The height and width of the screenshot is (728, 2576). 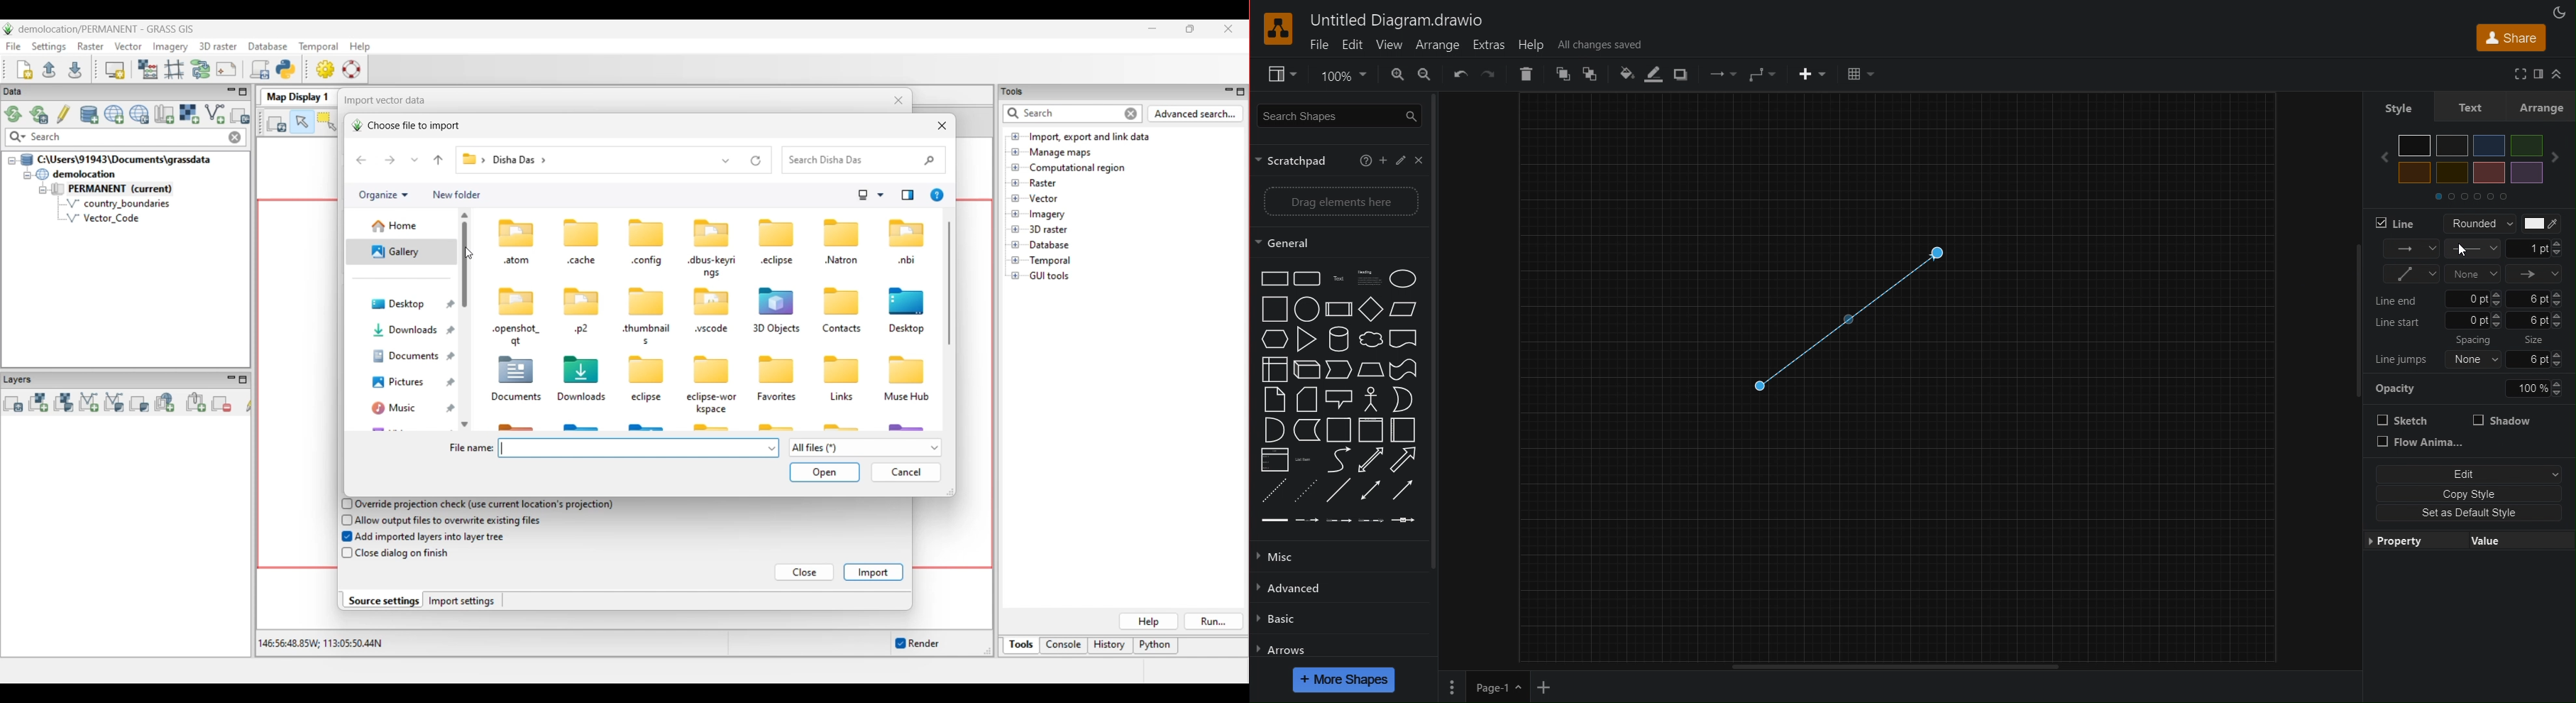 What do you see at coordinates (2542, 107) in the screenshot?
I see `Arrange` at bounding box center [2542, 107].